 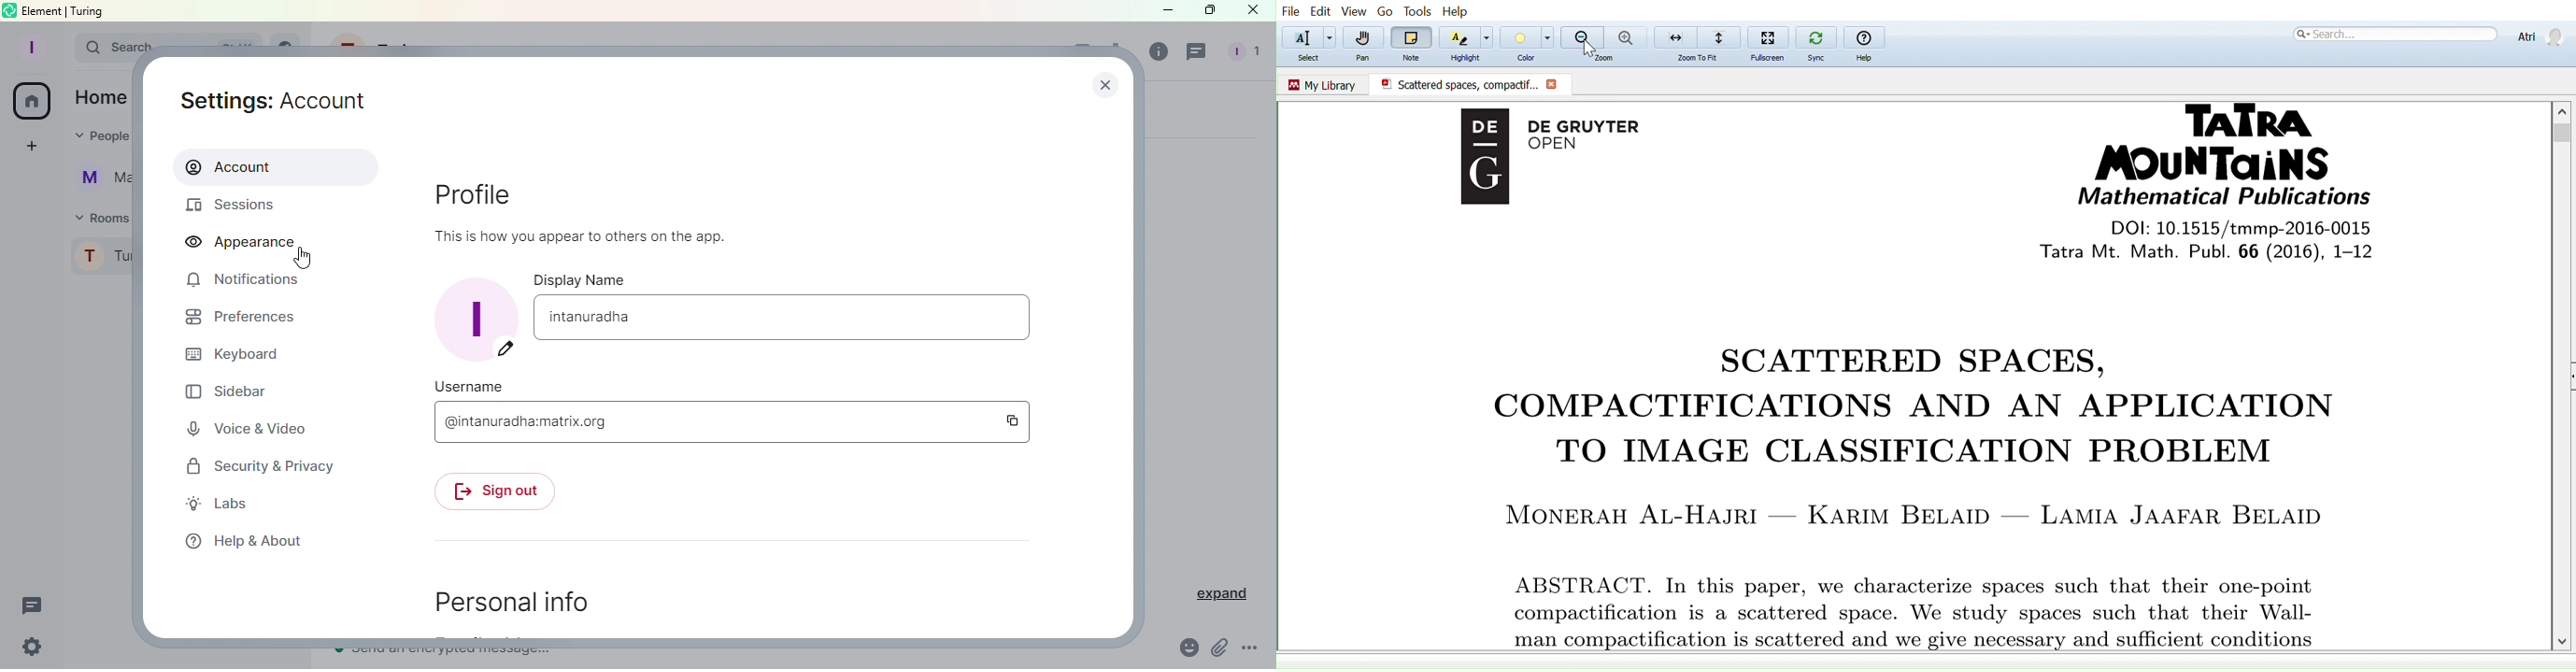 What do you see at coordinates (2564, 109) in the screenshot?
I see `Move up` at bounding box center [2564, 109].